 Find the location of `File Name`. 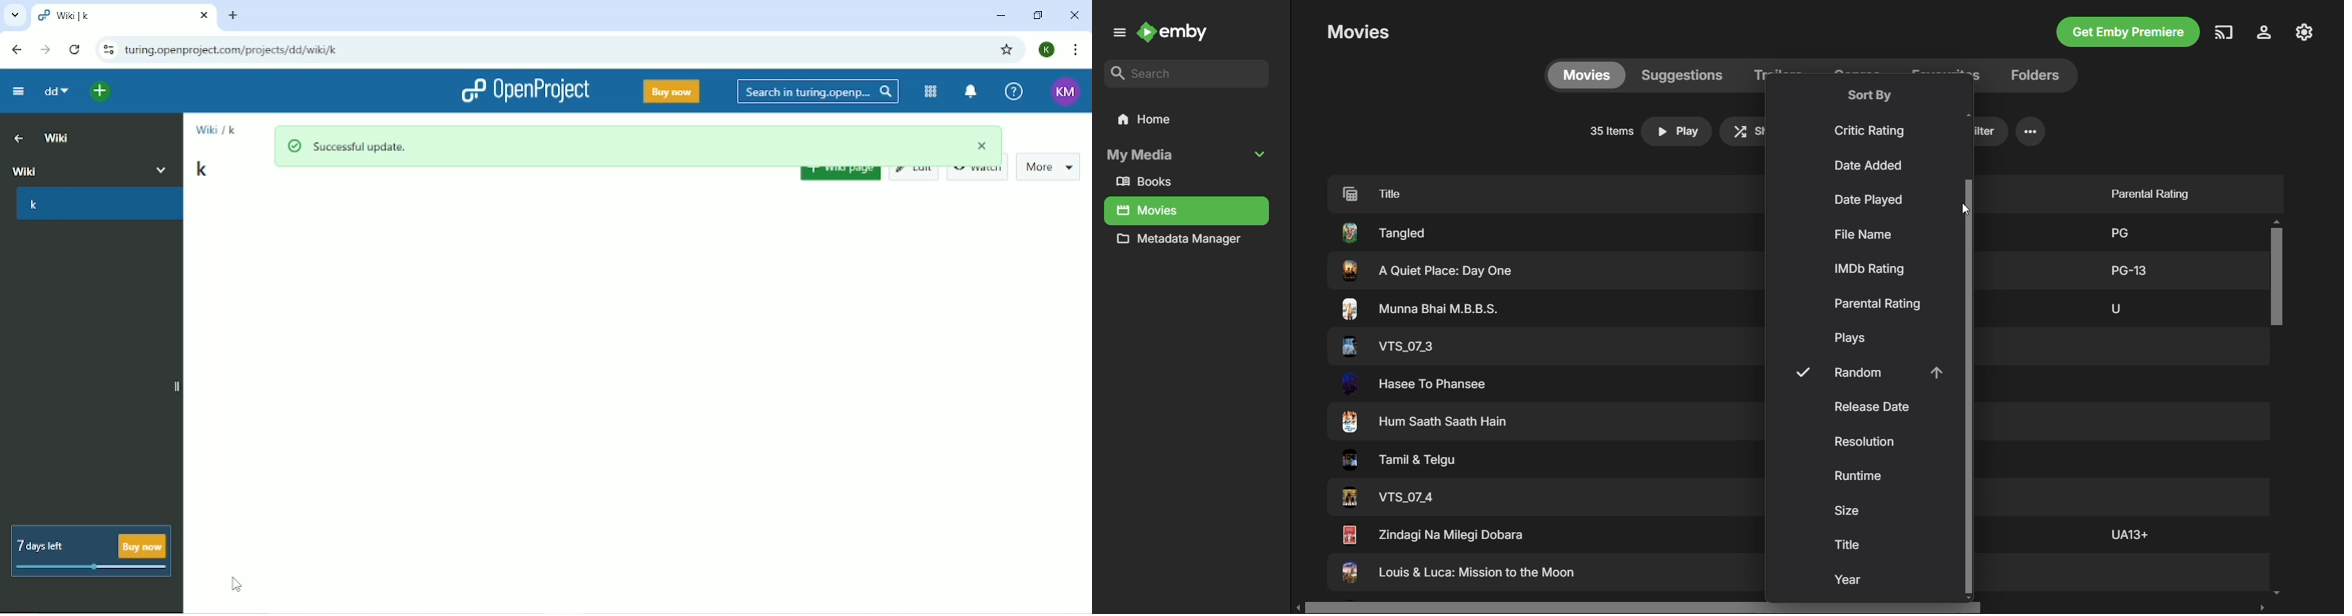

File Name is located at coordinates (1863, 235).